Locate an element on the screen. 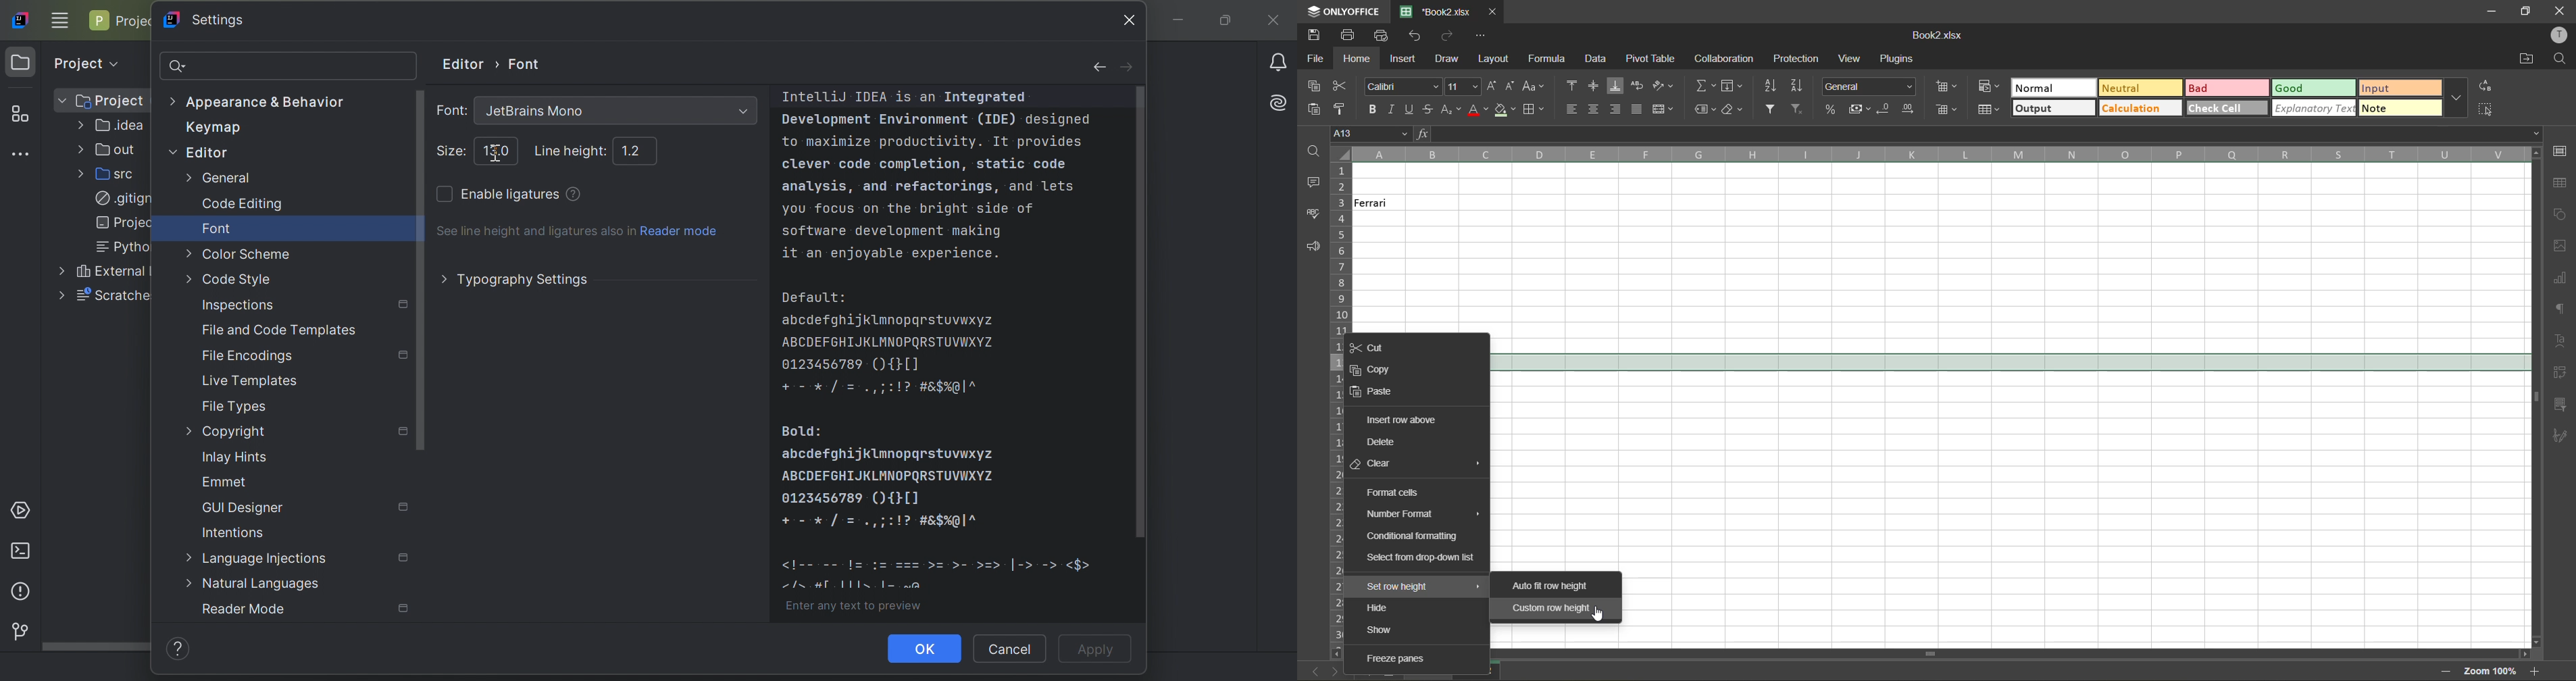 This screenshot has height=700, width=2576. neutral is located at coordinates (2144, 89).